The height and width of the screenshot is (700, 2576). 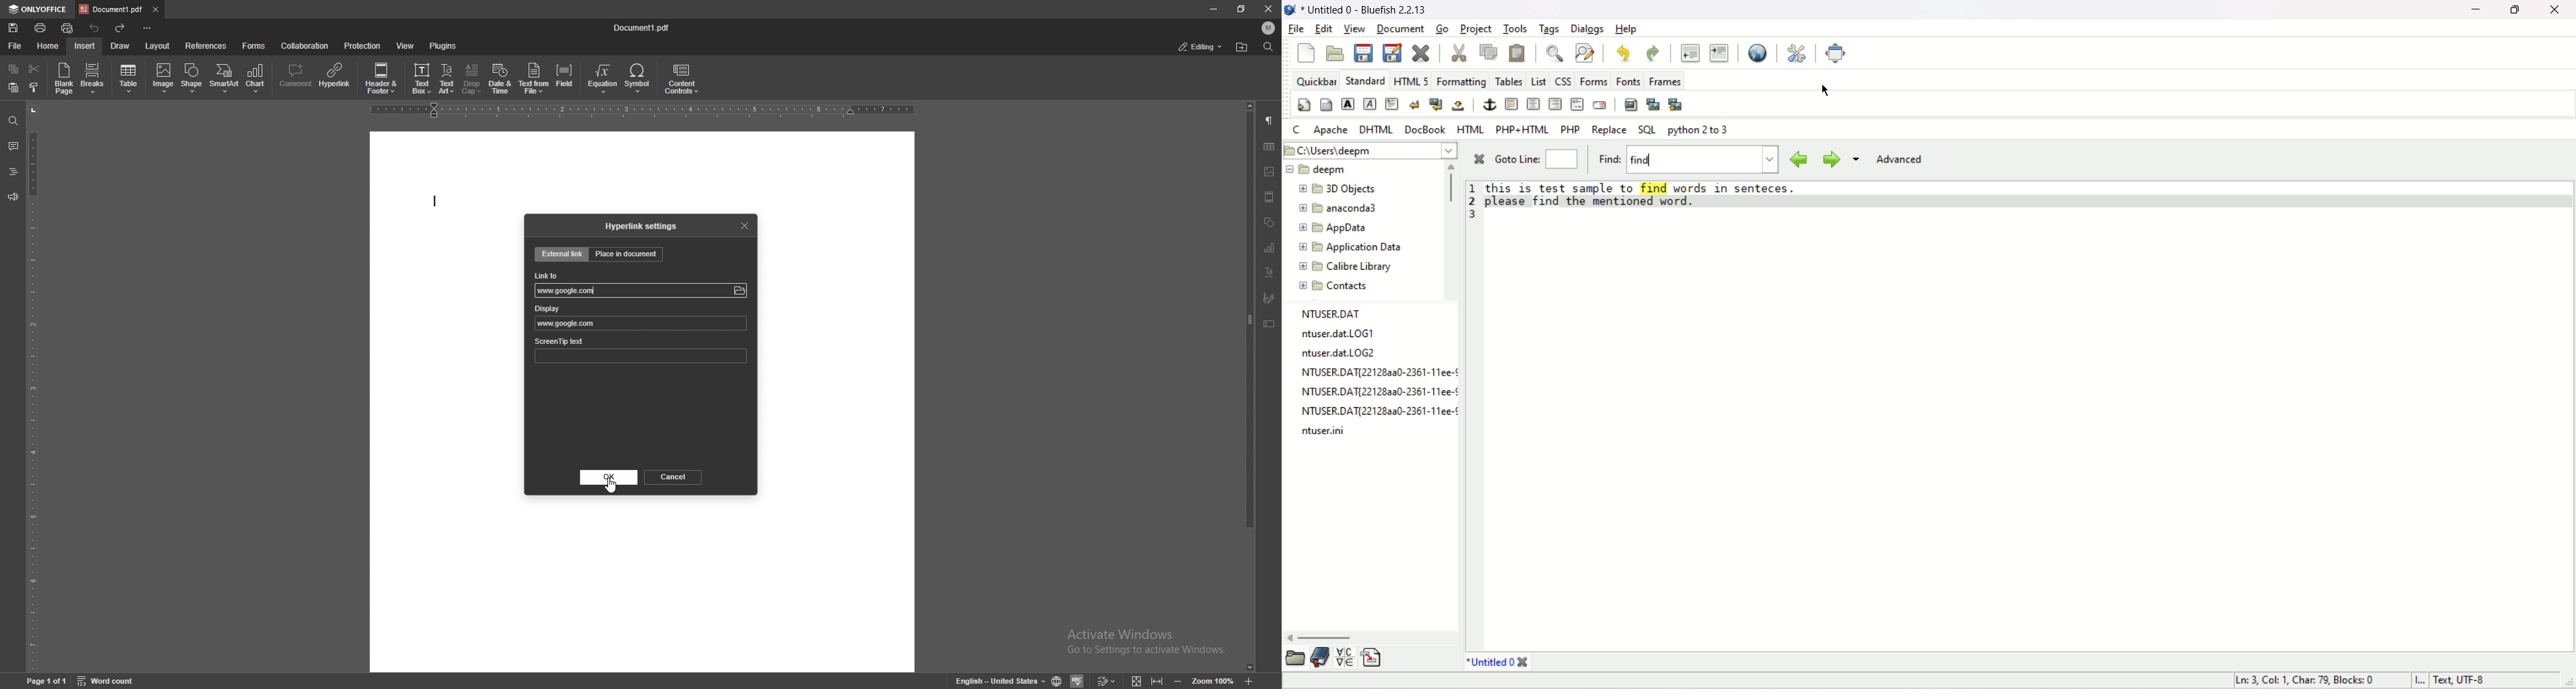 What do you see at coordinates (1459, 107) in the screenshot?
I see `non-breaking space` at bounding box center [1459, 107].